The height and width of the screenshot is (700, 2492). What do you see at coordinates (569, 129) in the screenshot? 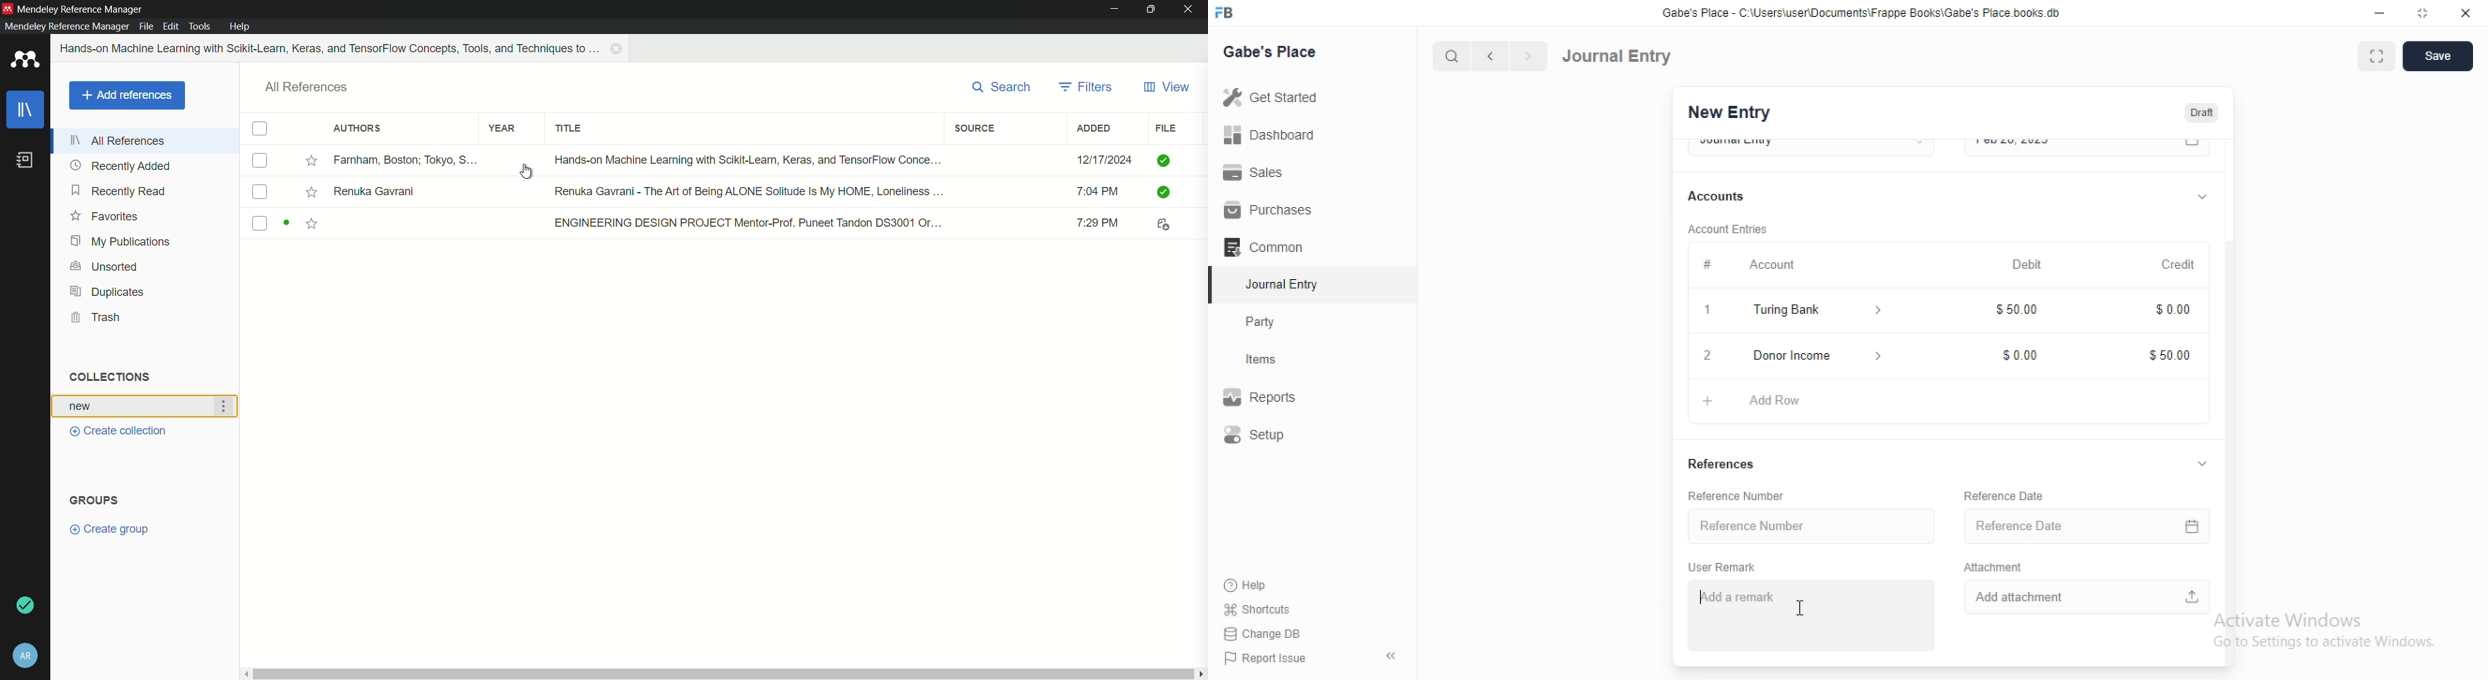
I see `title` at bounding box center [569, 129].